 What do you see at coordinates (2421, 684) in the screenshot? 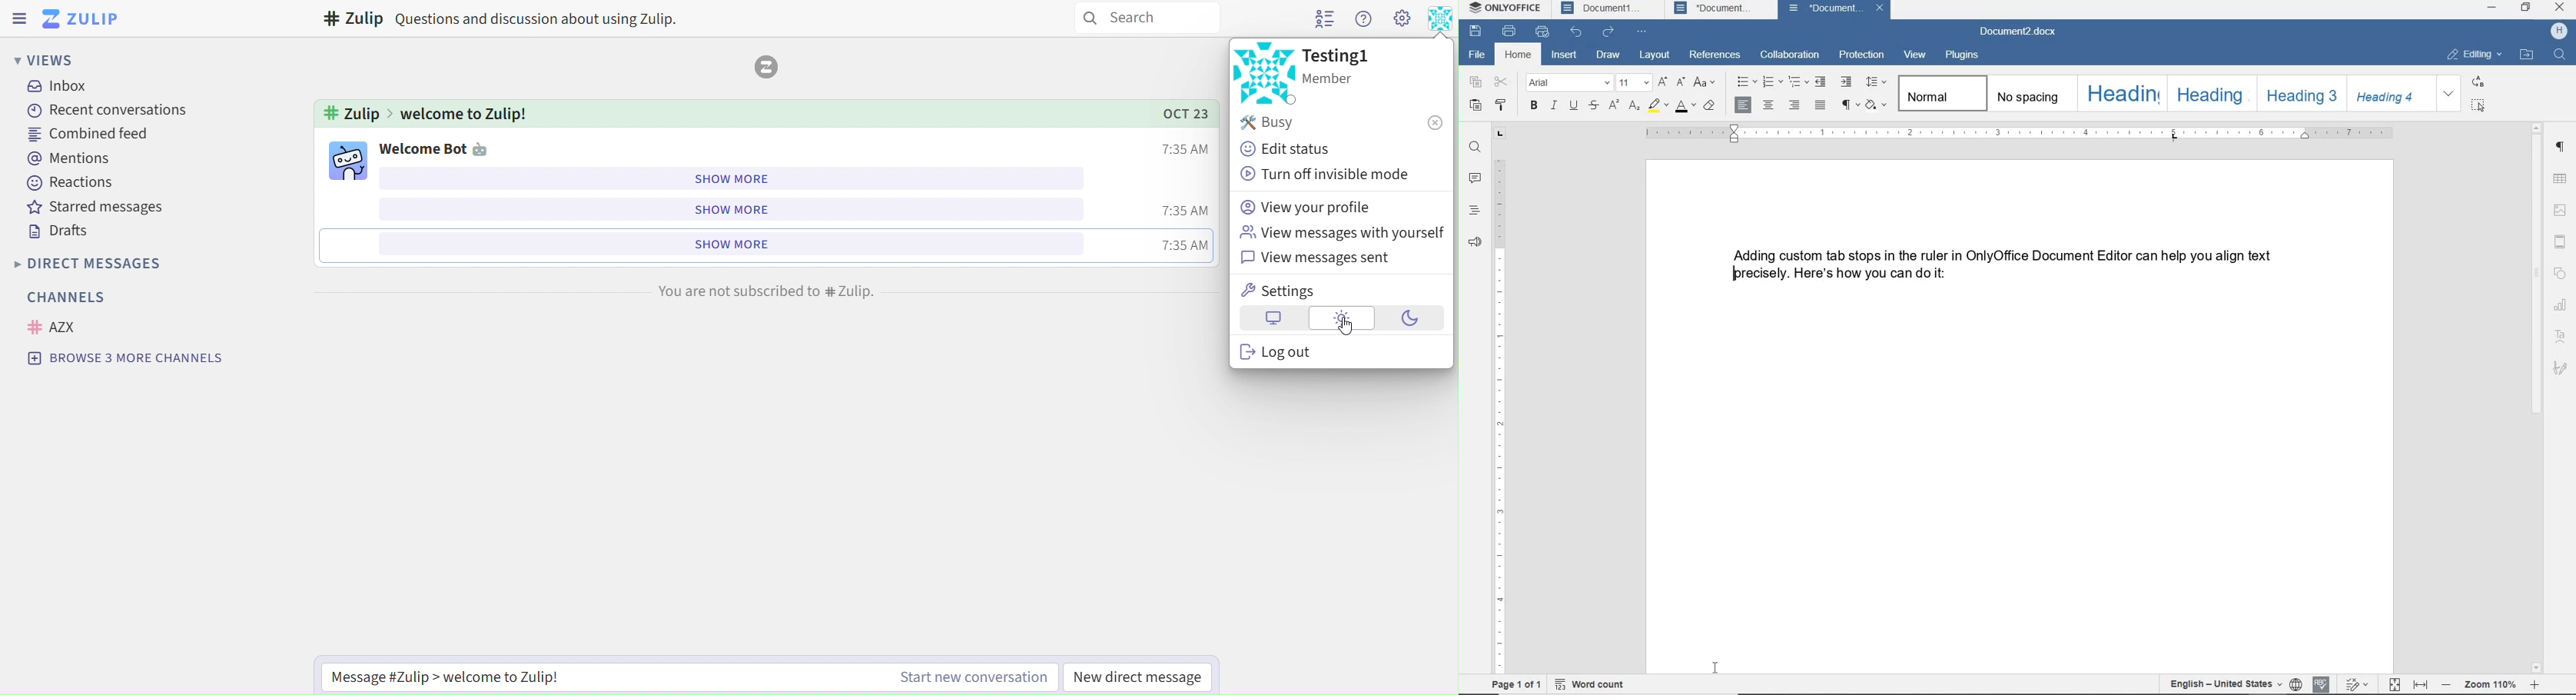
I see `fit to width` at bounding box center [2421, 684].